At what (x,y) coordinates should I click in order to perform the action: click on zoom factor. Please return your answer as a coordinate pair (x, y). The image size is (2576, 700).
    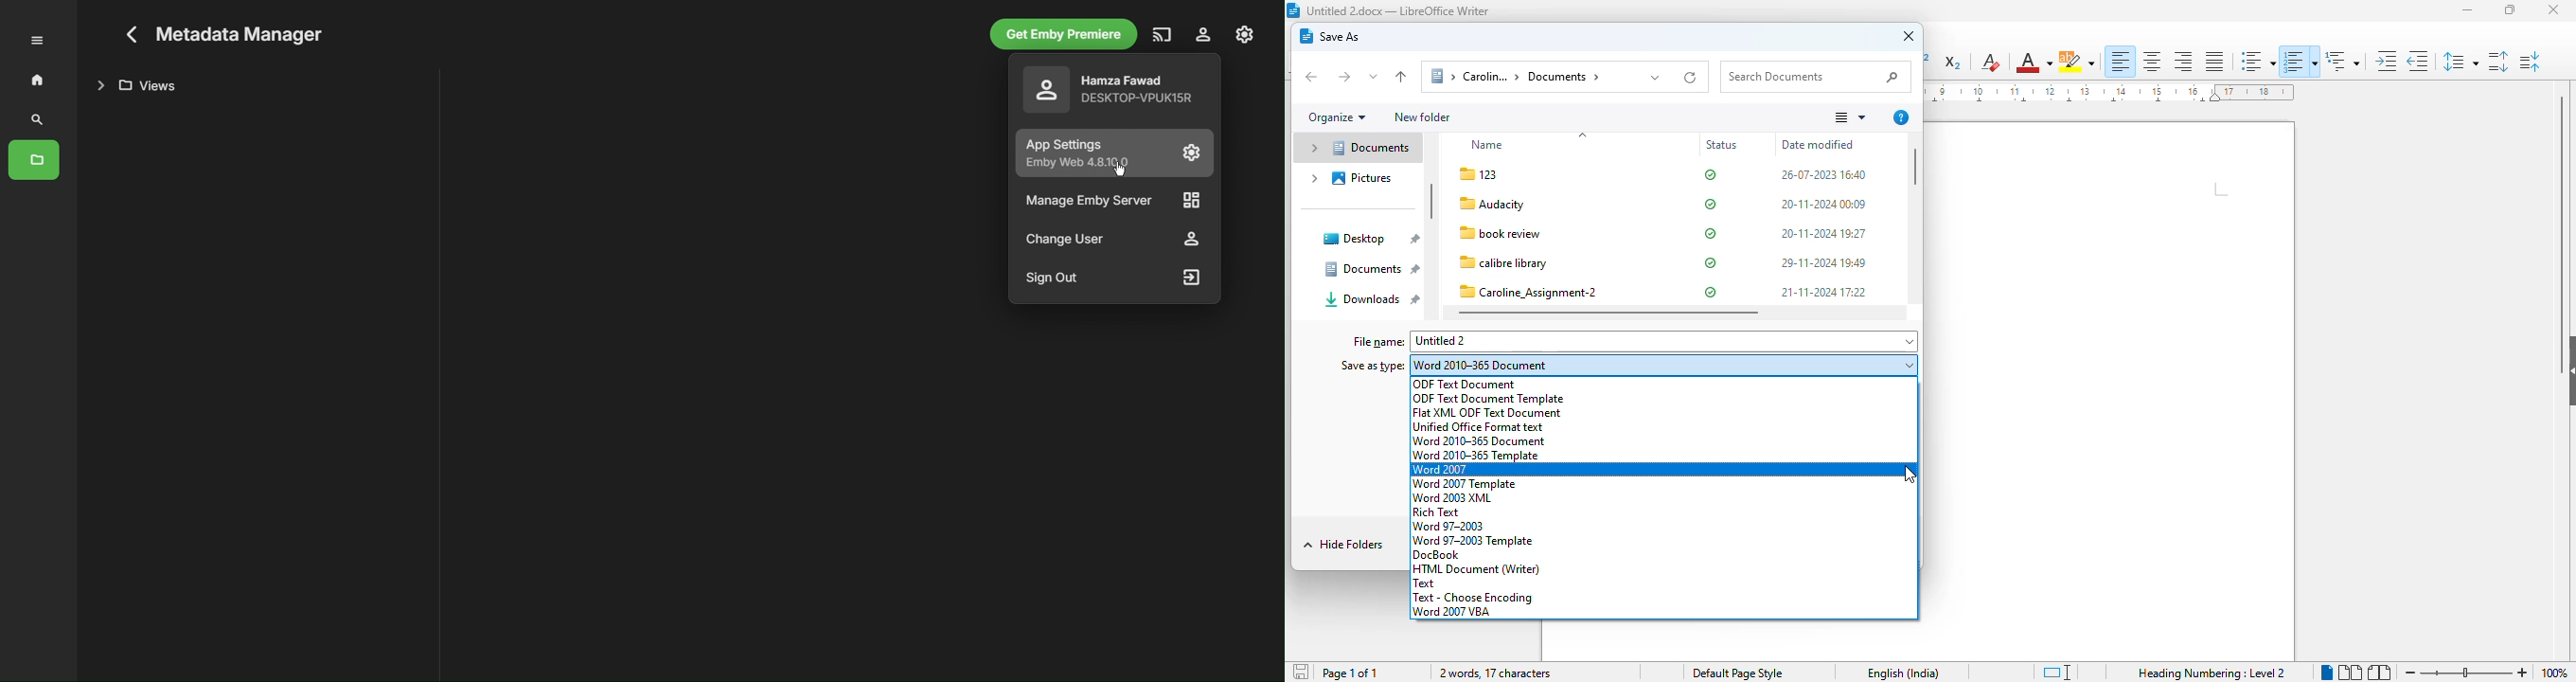
    Looking at the image, I should click on (2554, 673).